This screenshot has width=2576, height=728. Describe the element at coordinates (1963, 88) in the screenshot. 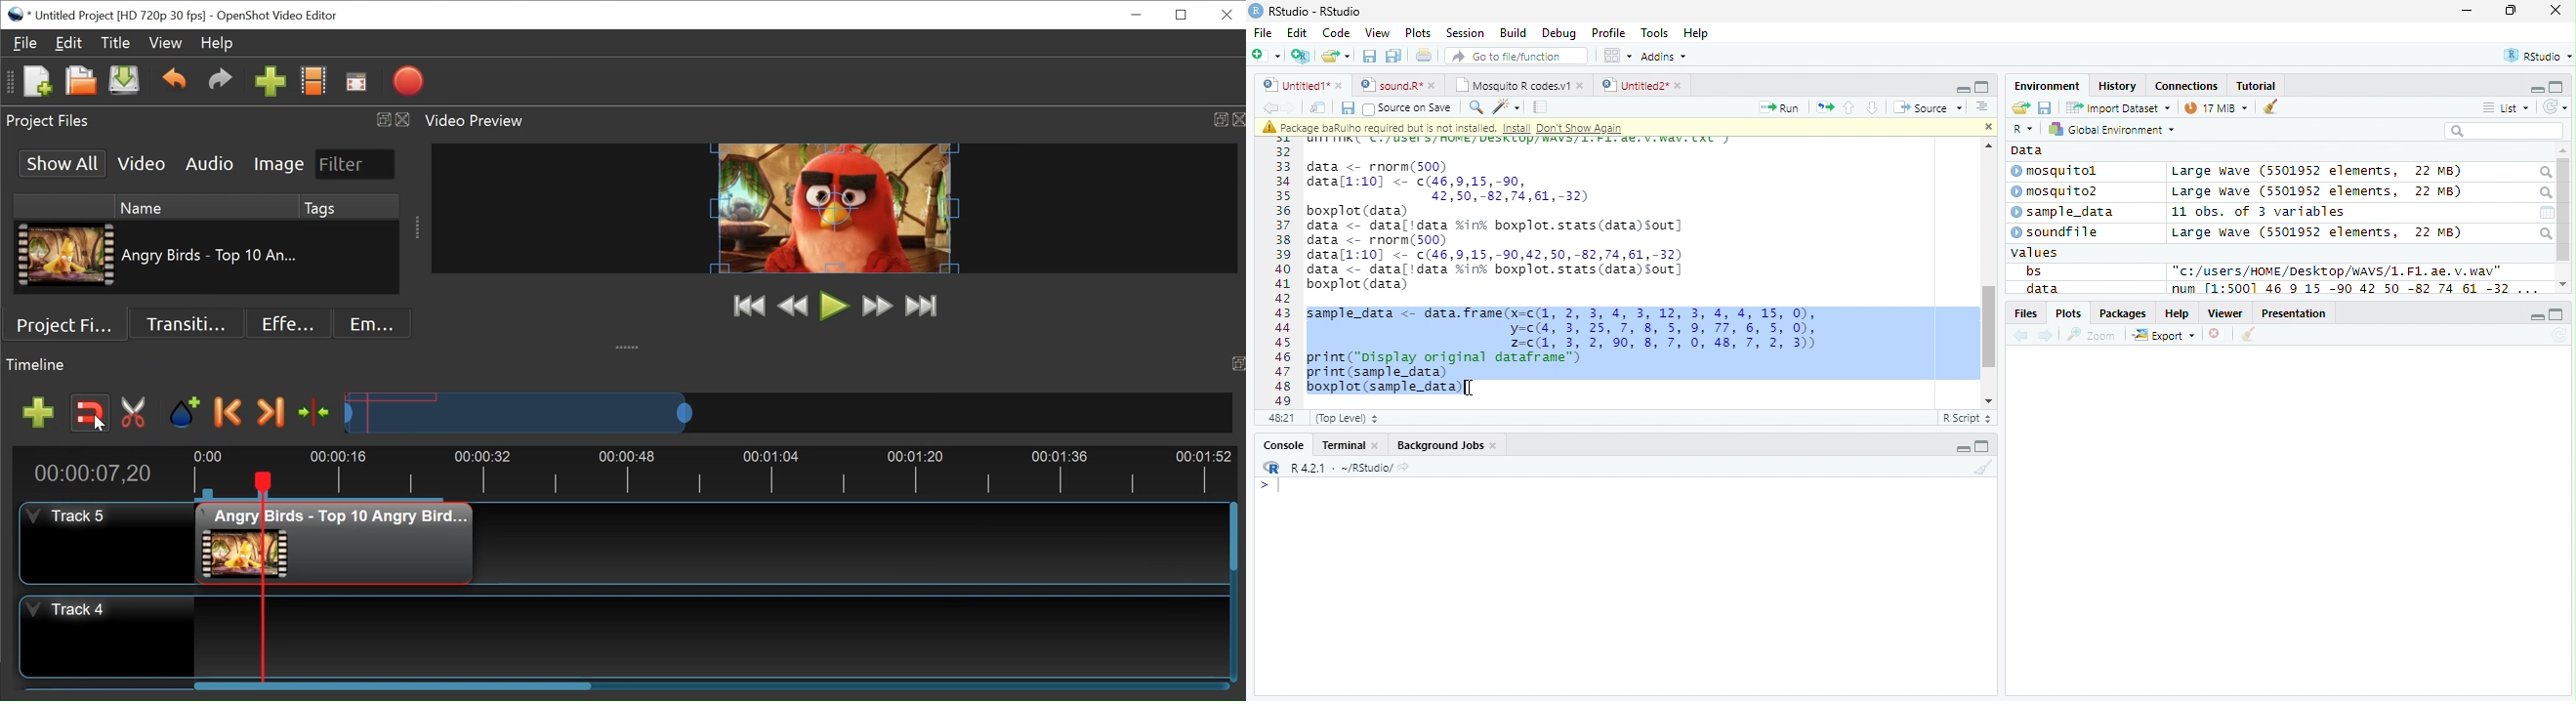

I see `minimize` at that location.